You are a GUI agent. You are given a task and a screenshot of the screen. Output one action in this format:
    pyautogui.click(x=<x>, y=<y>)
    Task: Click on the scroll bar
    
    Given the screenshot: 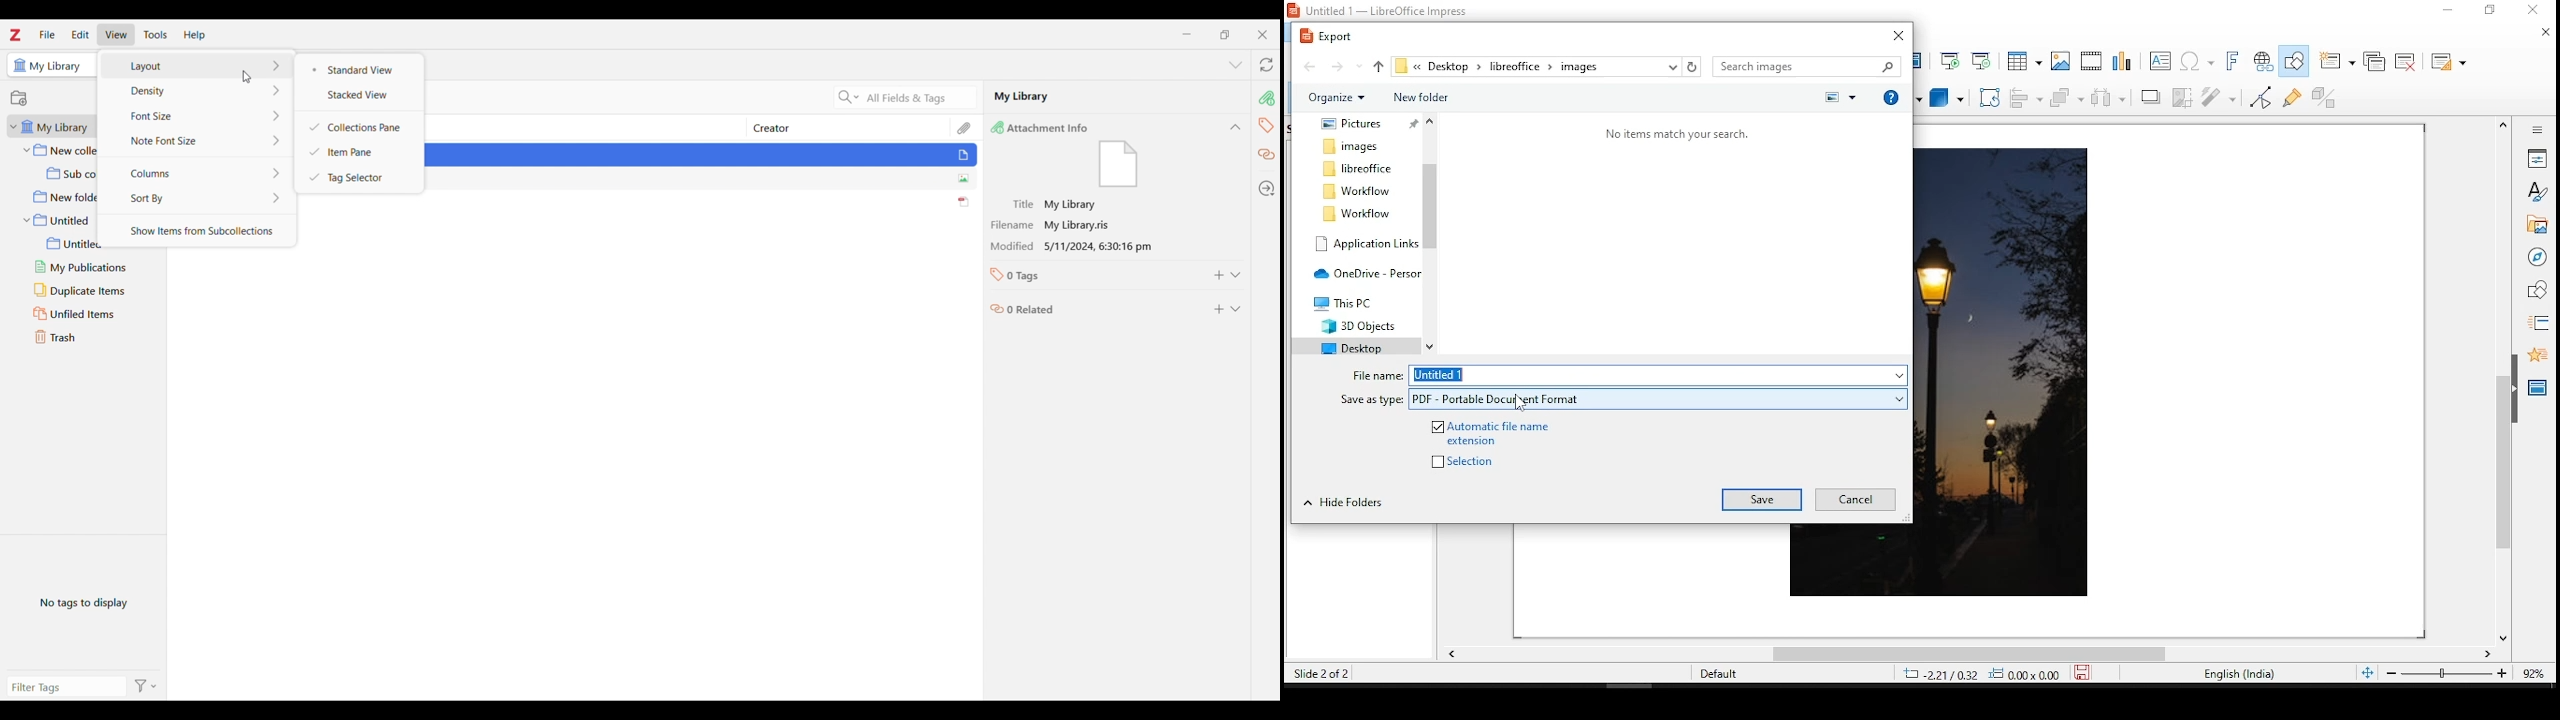 What is the action you would take?
    pyautogui.click(x=1431, y=233)
    